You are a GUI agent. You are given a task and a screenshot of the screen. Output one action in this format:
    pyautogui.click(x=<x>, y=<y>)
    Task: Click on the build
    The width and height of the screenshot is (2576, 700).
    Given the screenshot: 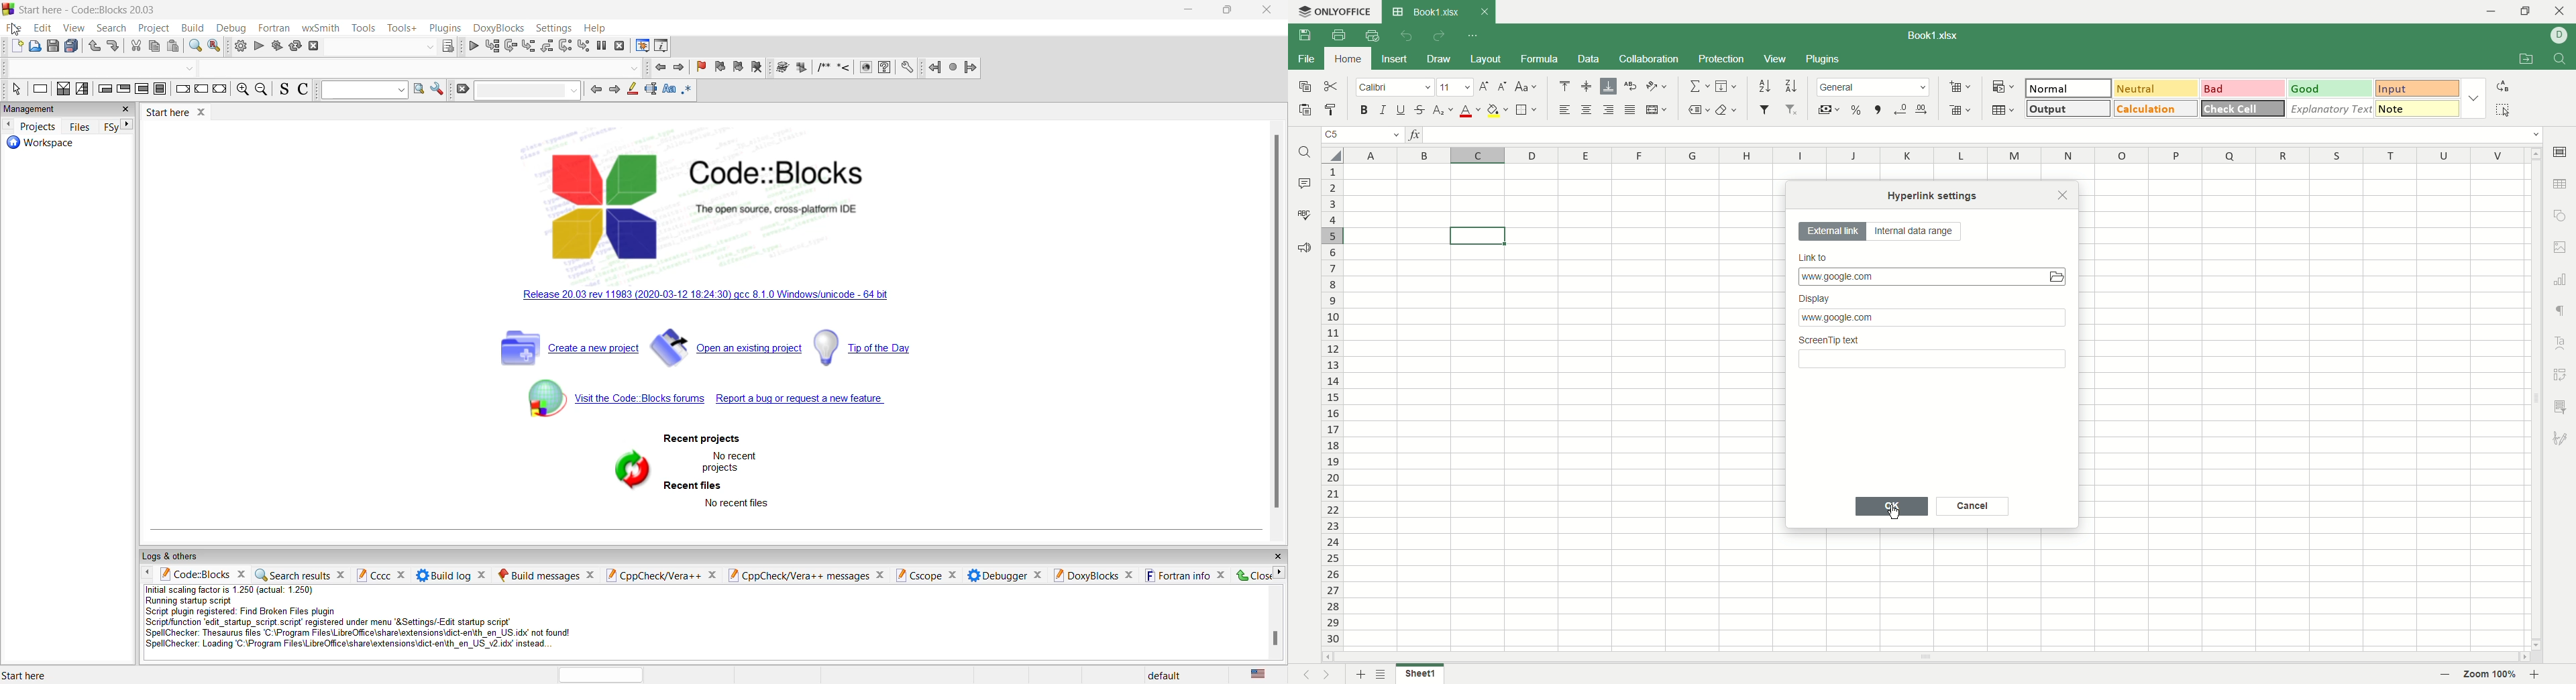 What is the action you would take?
    pyautogui.click(x=240, y=46)
    